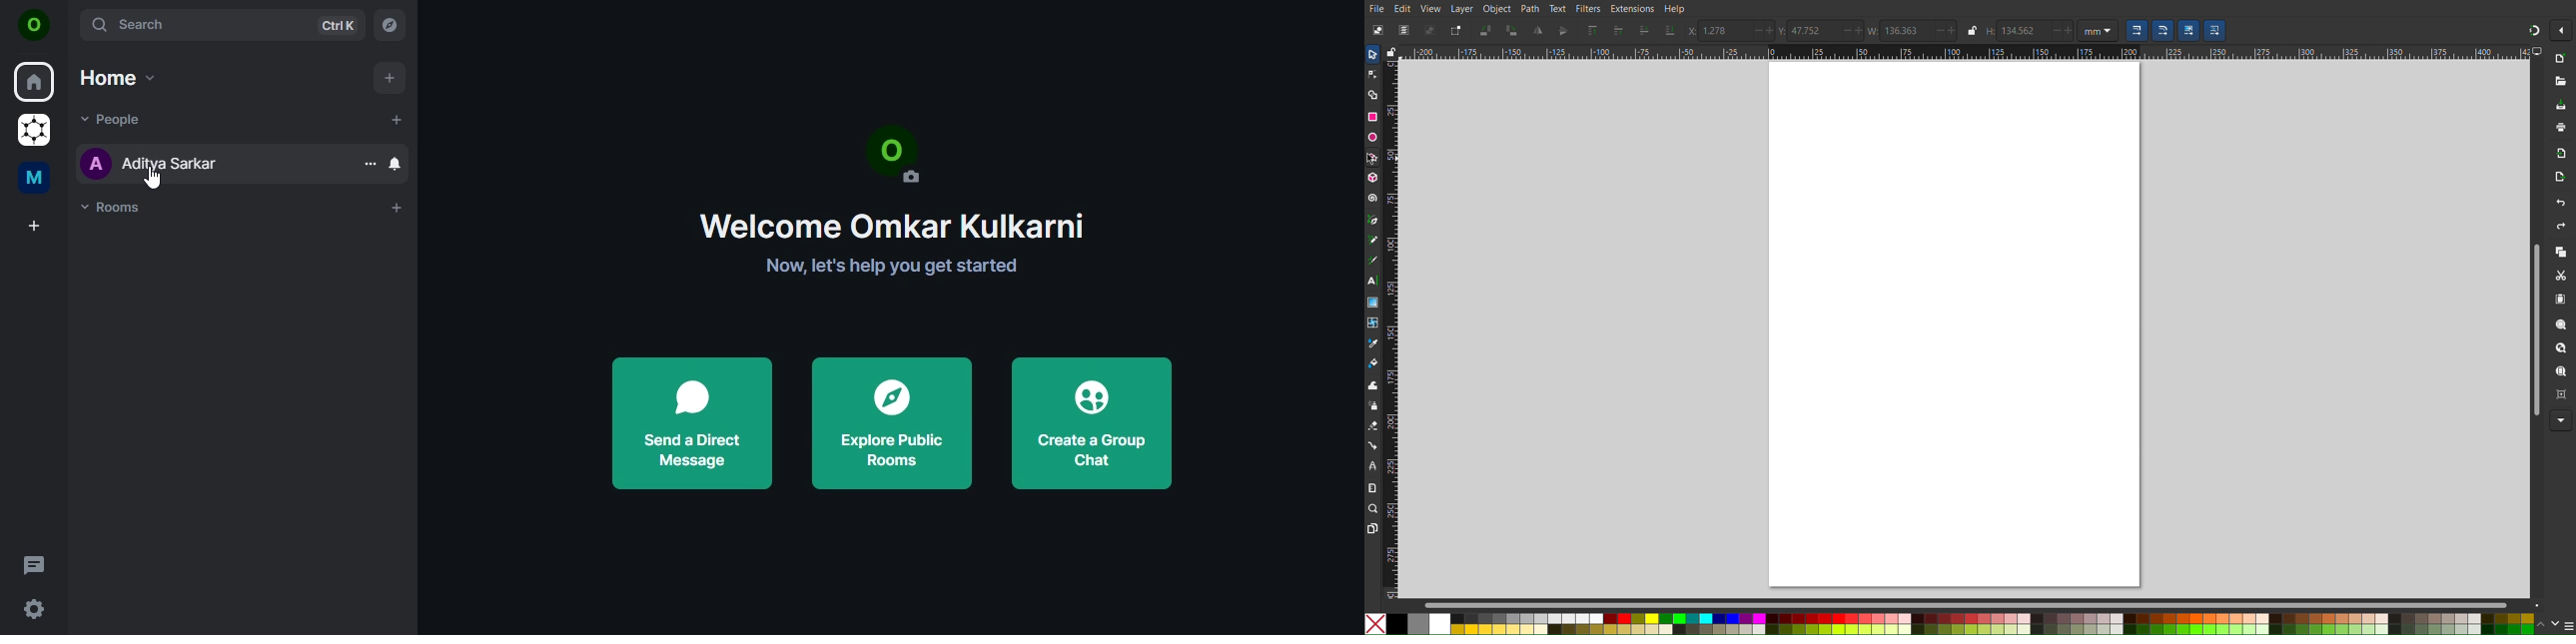 The height and width of the screenshot is (644, 2576). What do you see at coordinates (2540, 51) in the screenshot?
I see `computer icon` at bounding box center [2540, 51].